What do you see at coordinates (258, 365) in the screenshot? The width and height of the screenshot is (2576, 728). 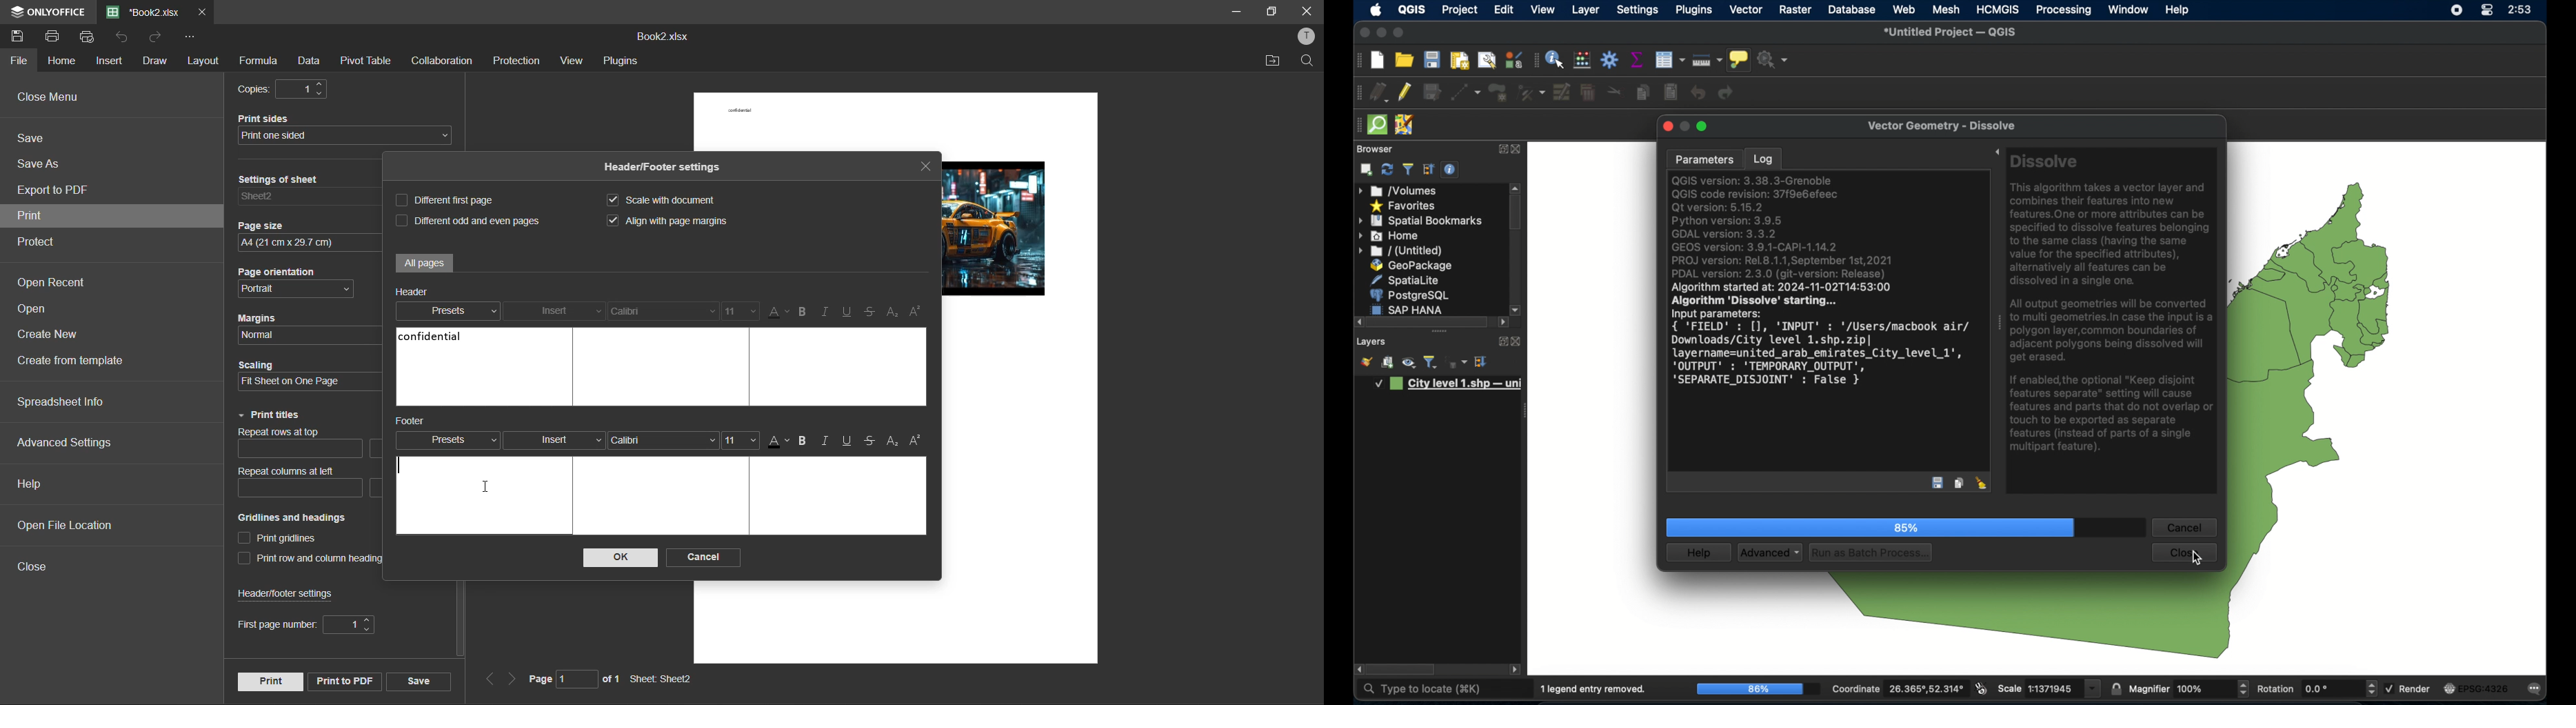 I see `Scaling` at bounding box center [258, 365].